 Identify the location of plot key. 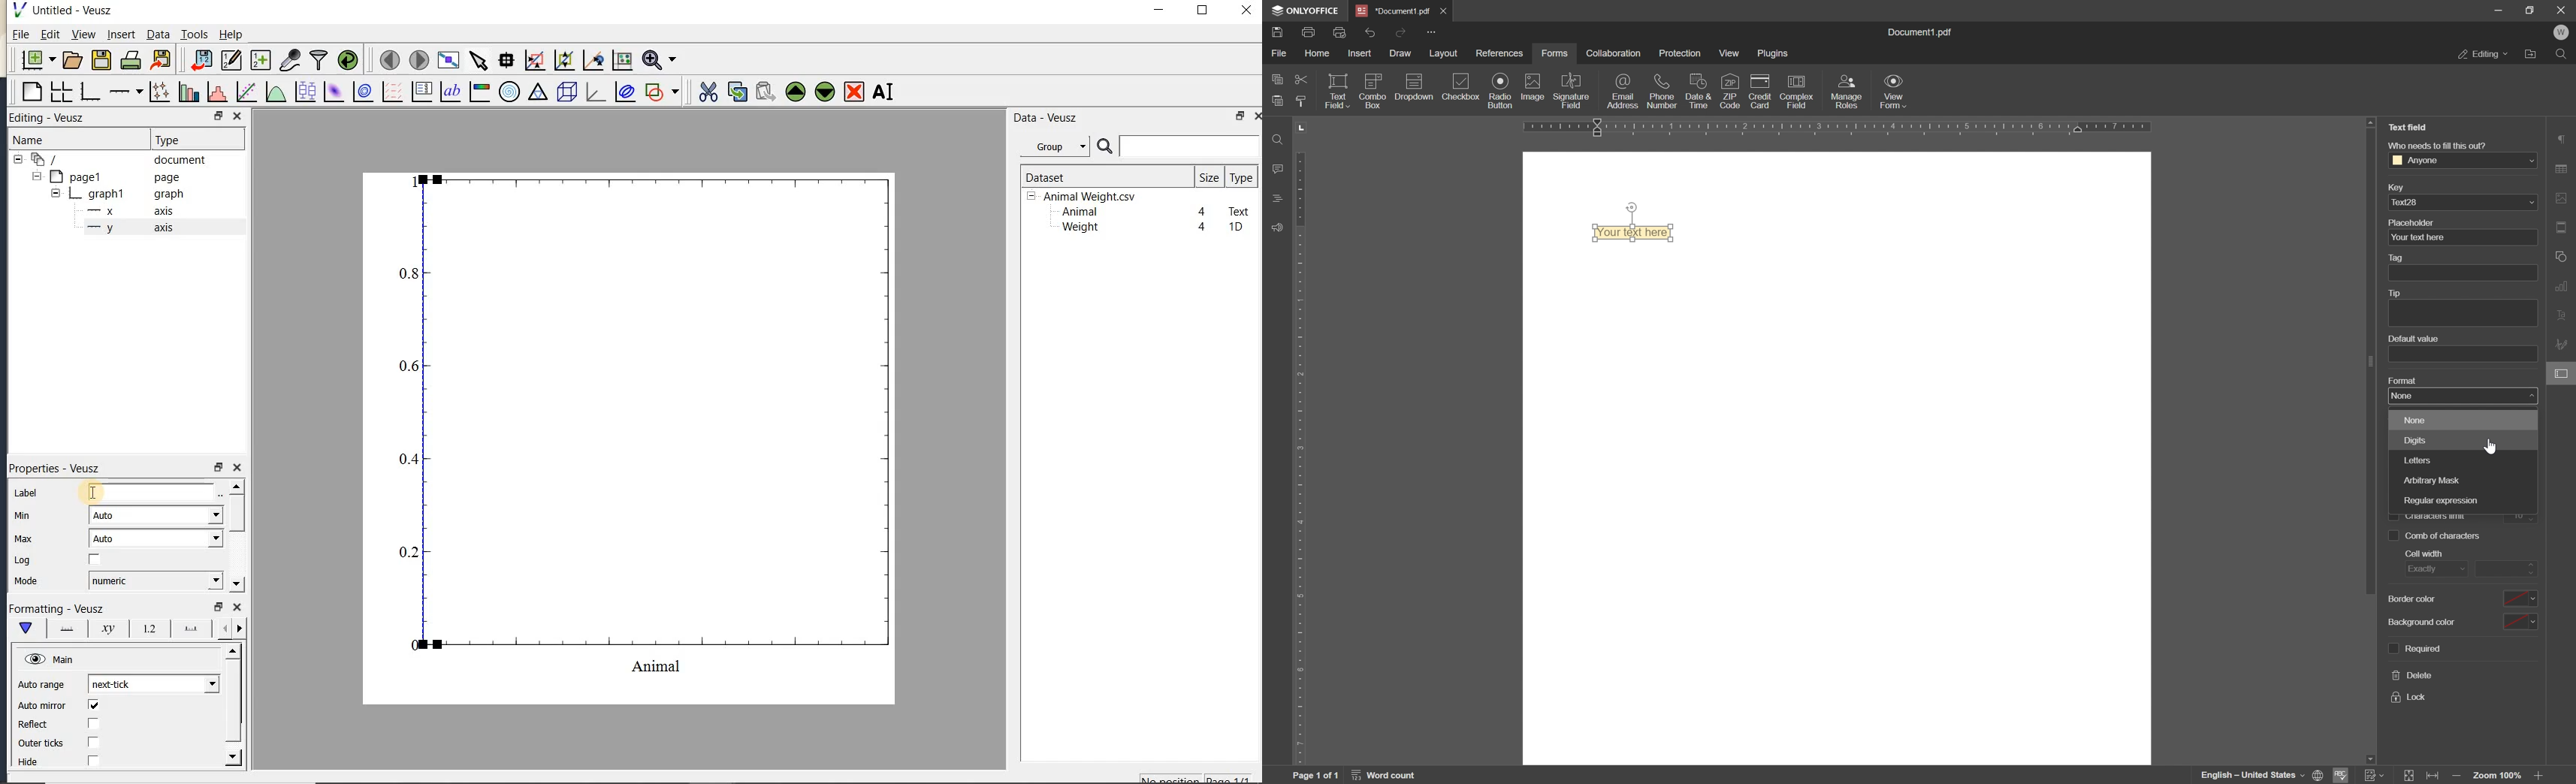
(420, 92).